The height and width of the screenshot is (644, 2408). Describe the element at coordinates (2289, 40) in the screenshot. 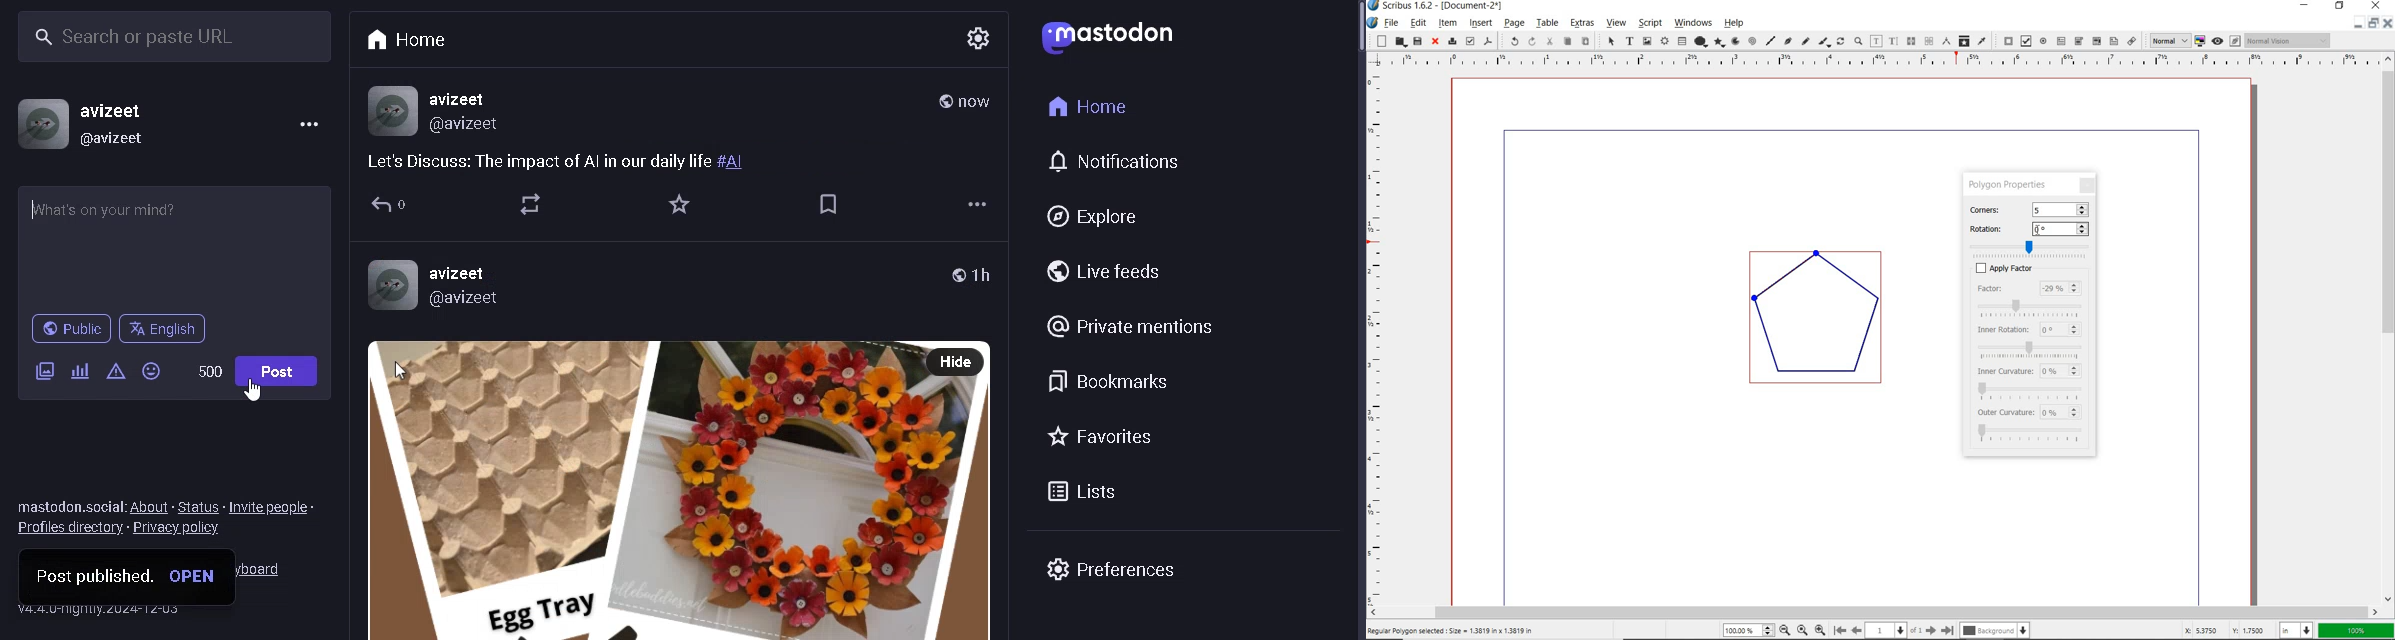

I see `visual appearance of display` at that location.